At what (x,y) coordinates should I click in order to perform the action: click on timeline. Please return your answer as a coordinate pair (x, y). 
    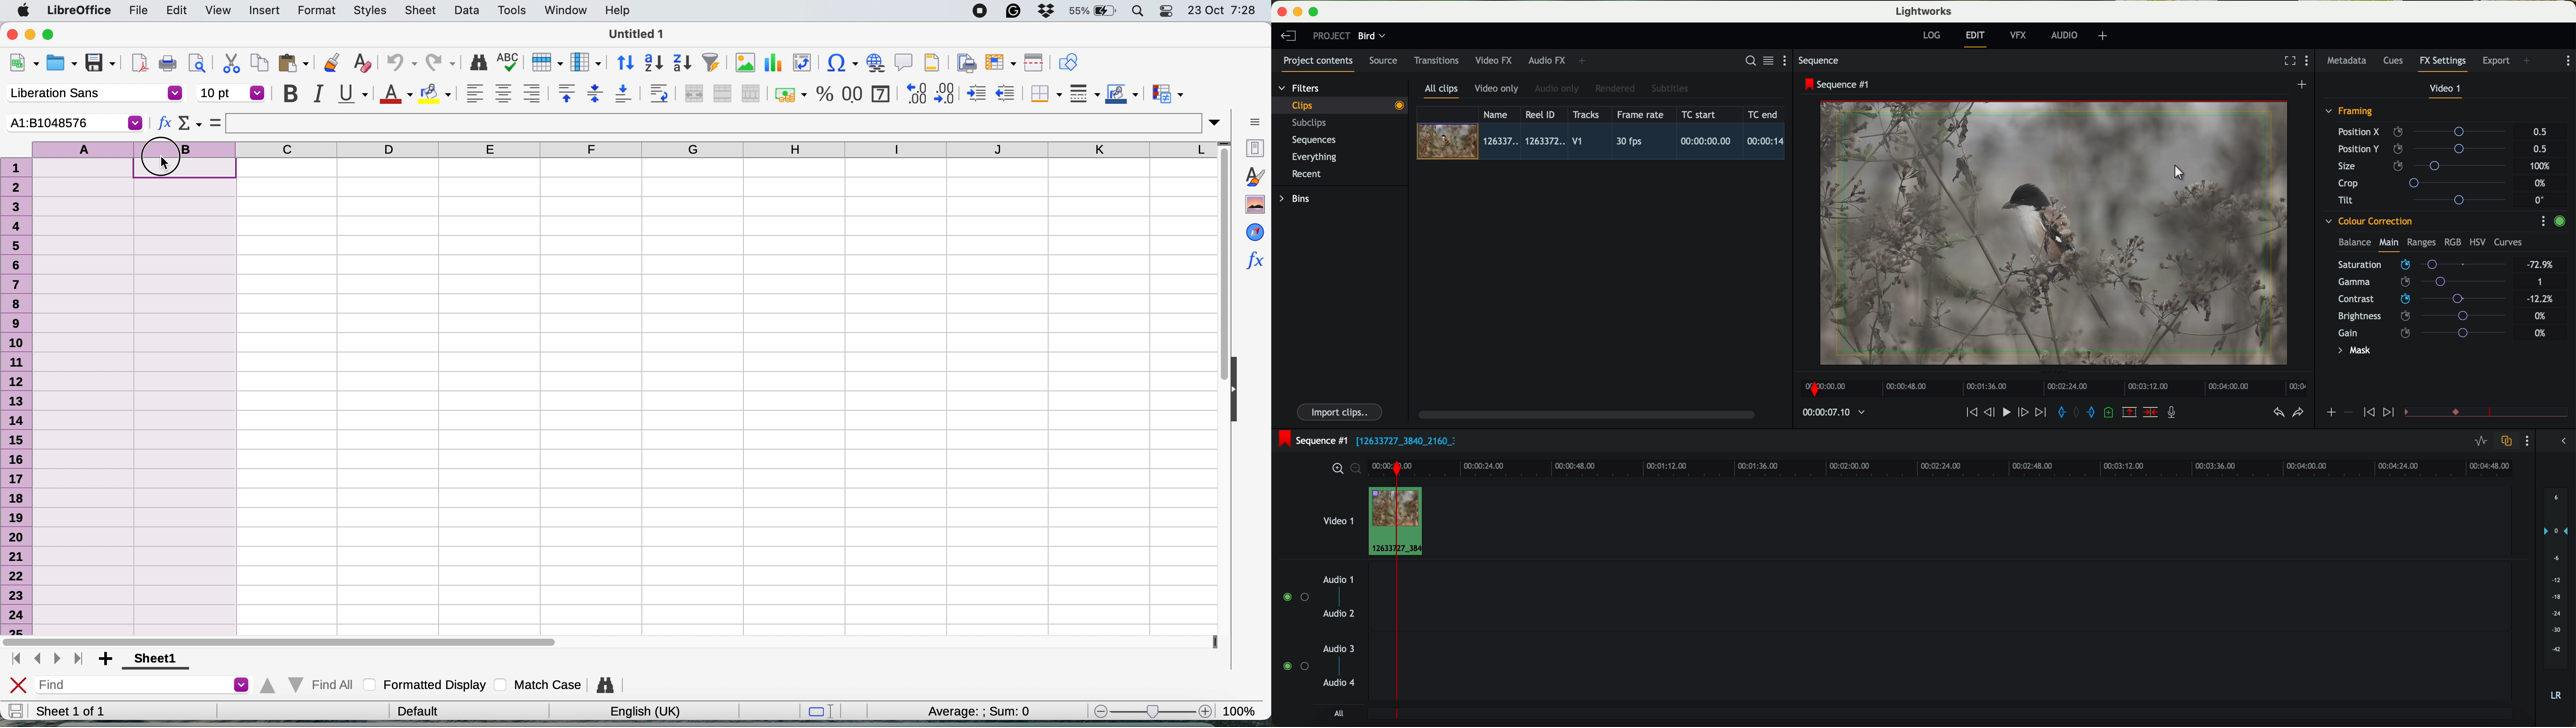
    Looking at the image, I should click on (2010, 465).